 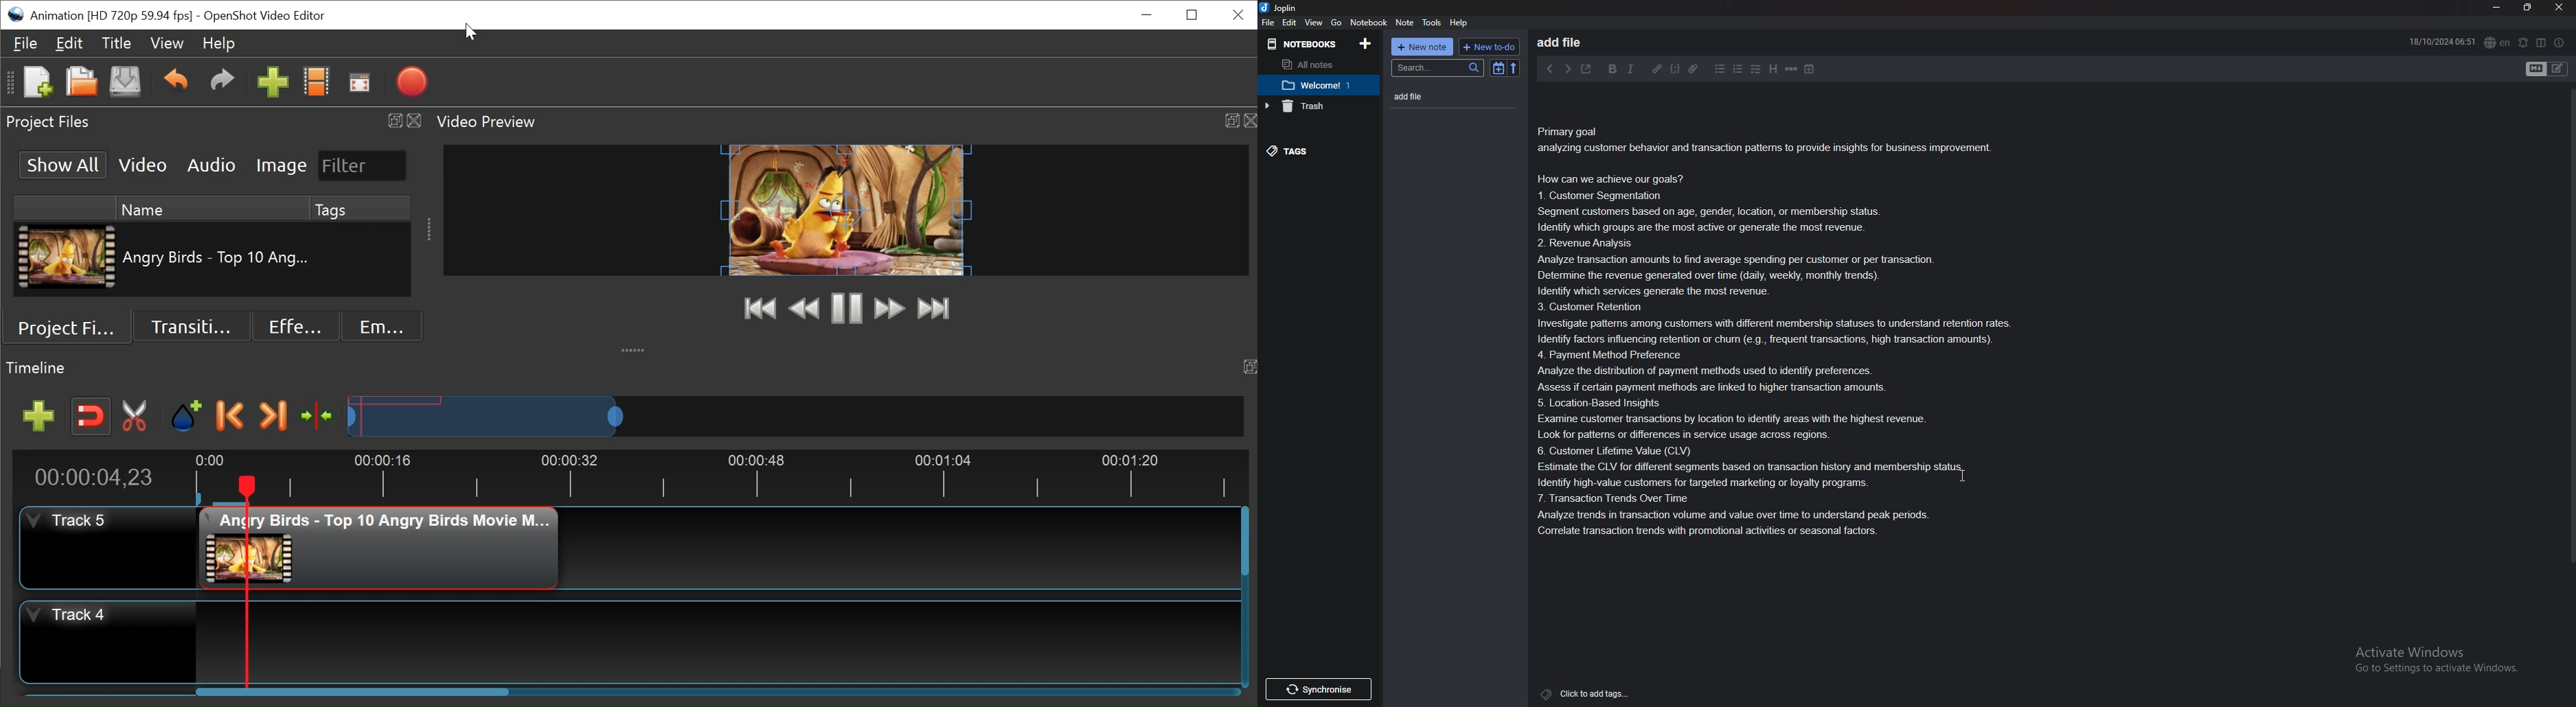 What do you see at coordinates (2558, 43) in the screenshot?
I see `Properties` at bounding box center [2558, 43].